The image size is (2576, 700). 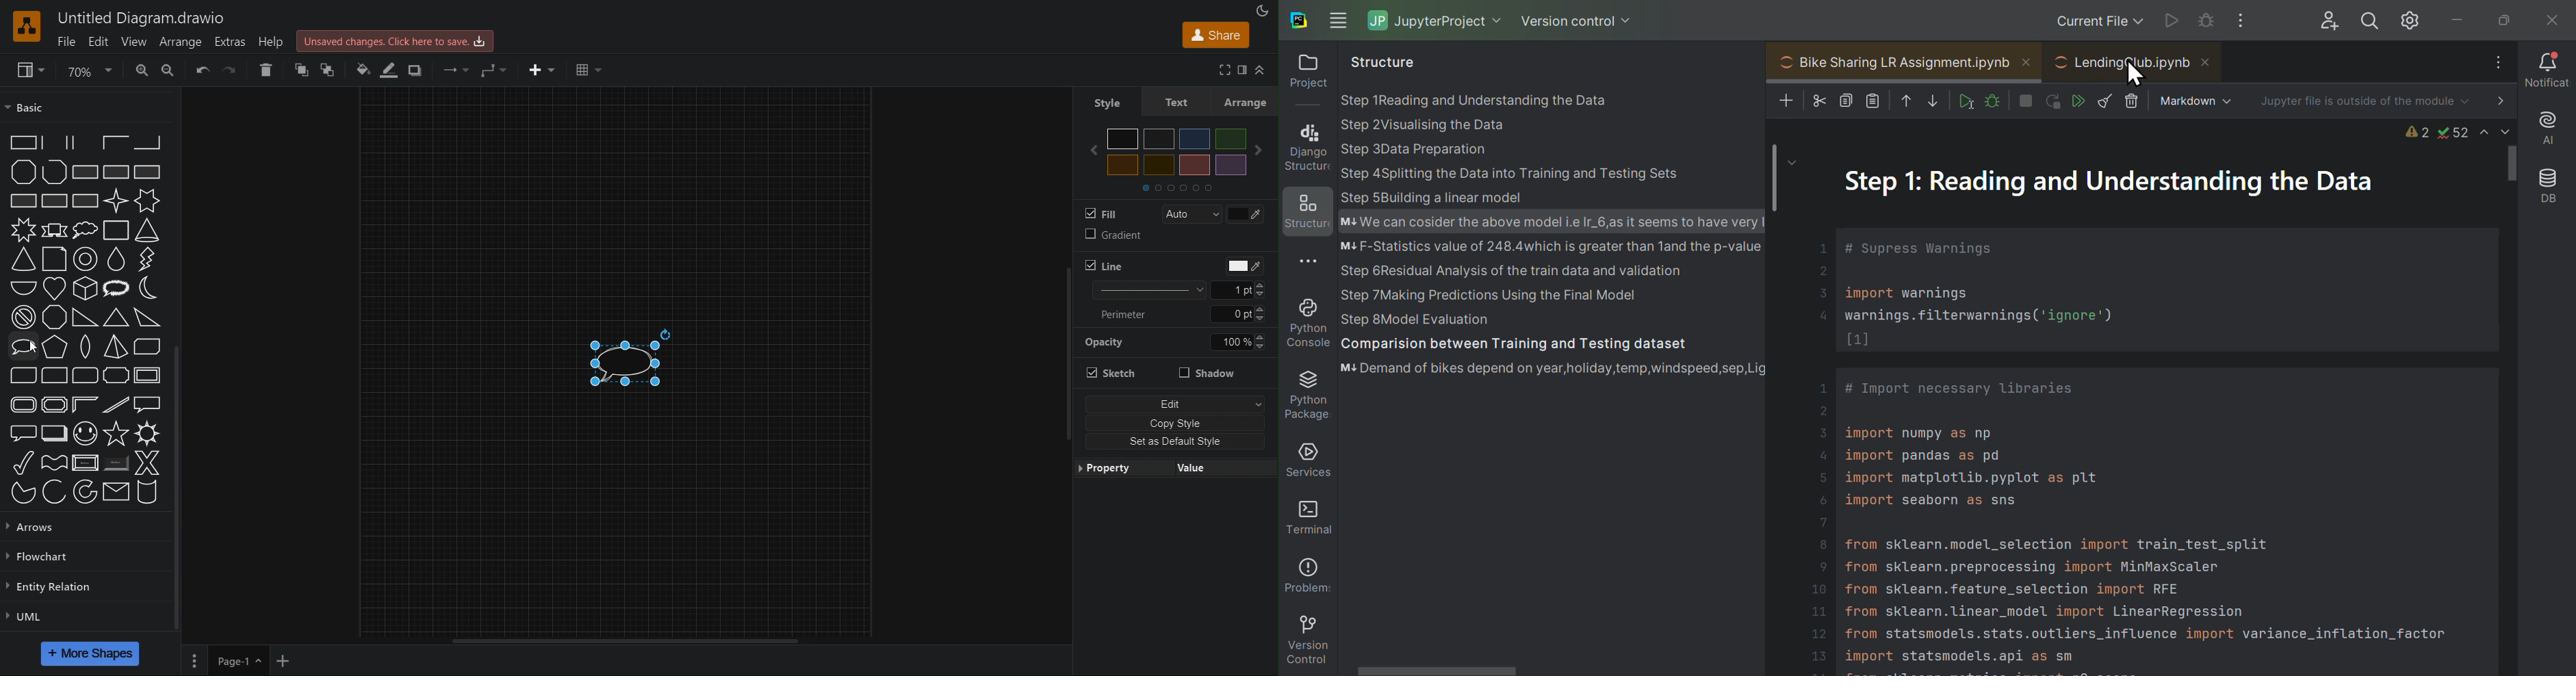 What do you see at coordinates (1310, 642) in the screenshot?
I see `Version control` at bounding box center [1310, 642].